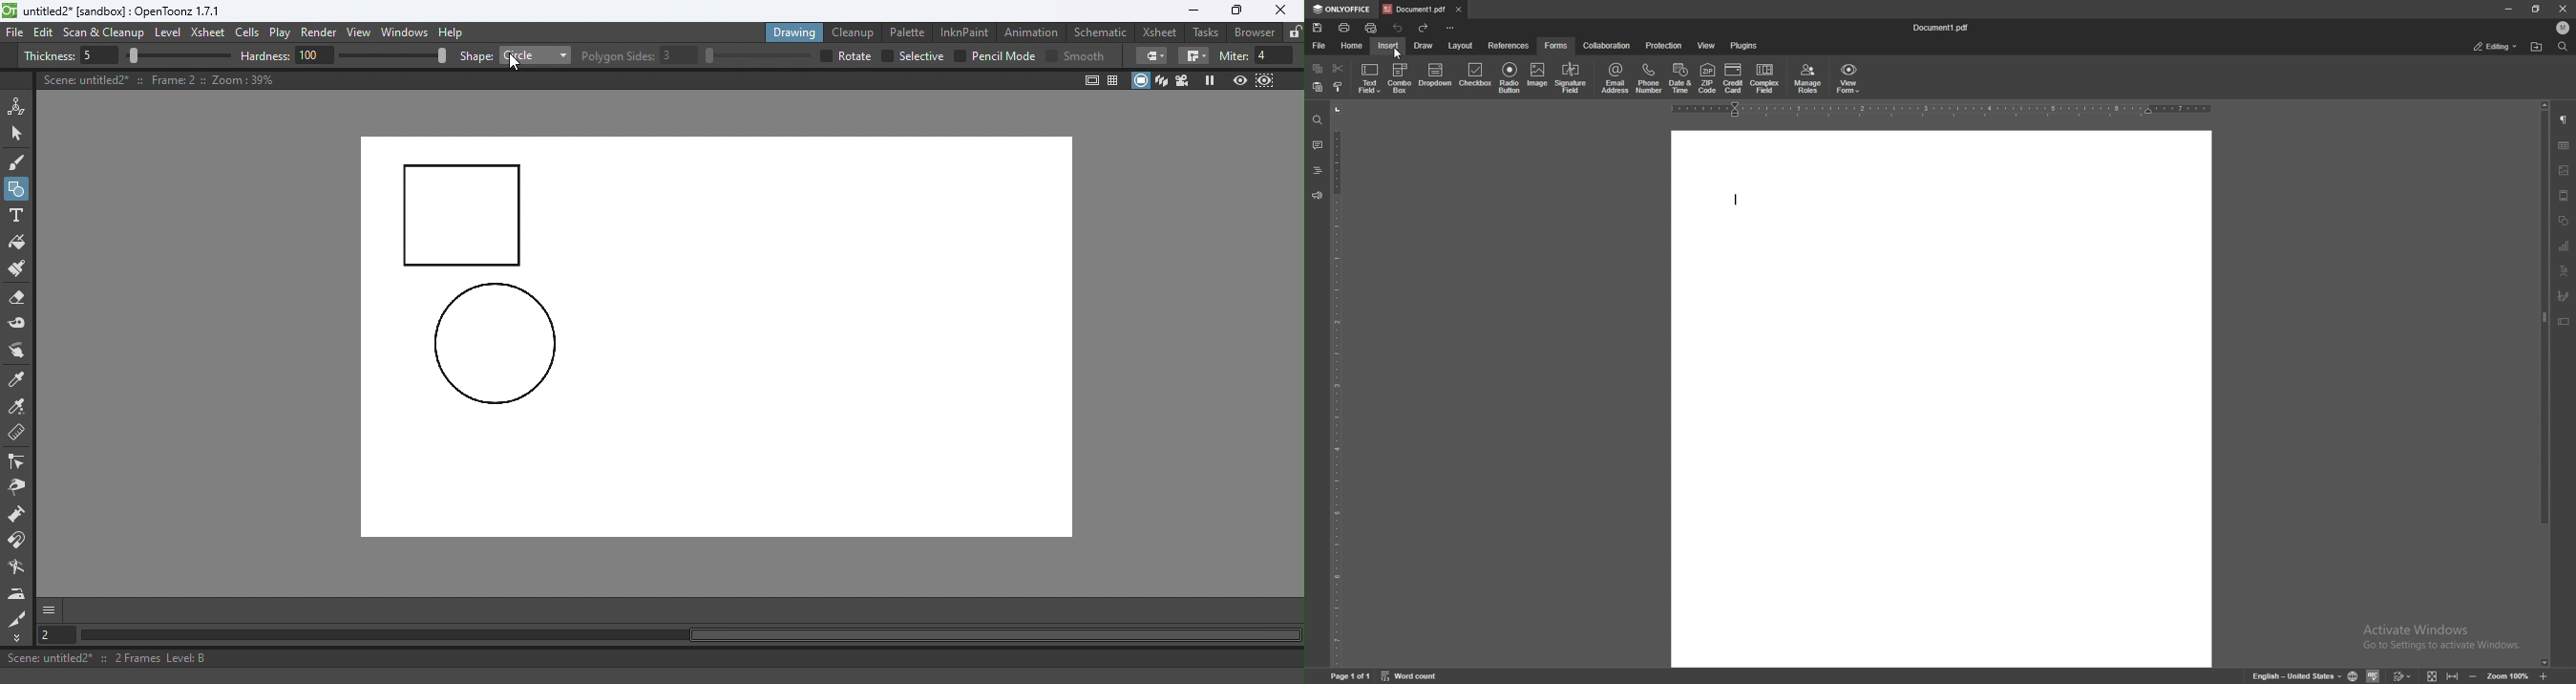 The height and width of the screenshot is (700, 2576). Describe the element at coordinates (1318, 46) in the screenshot. I see `file` at that location.